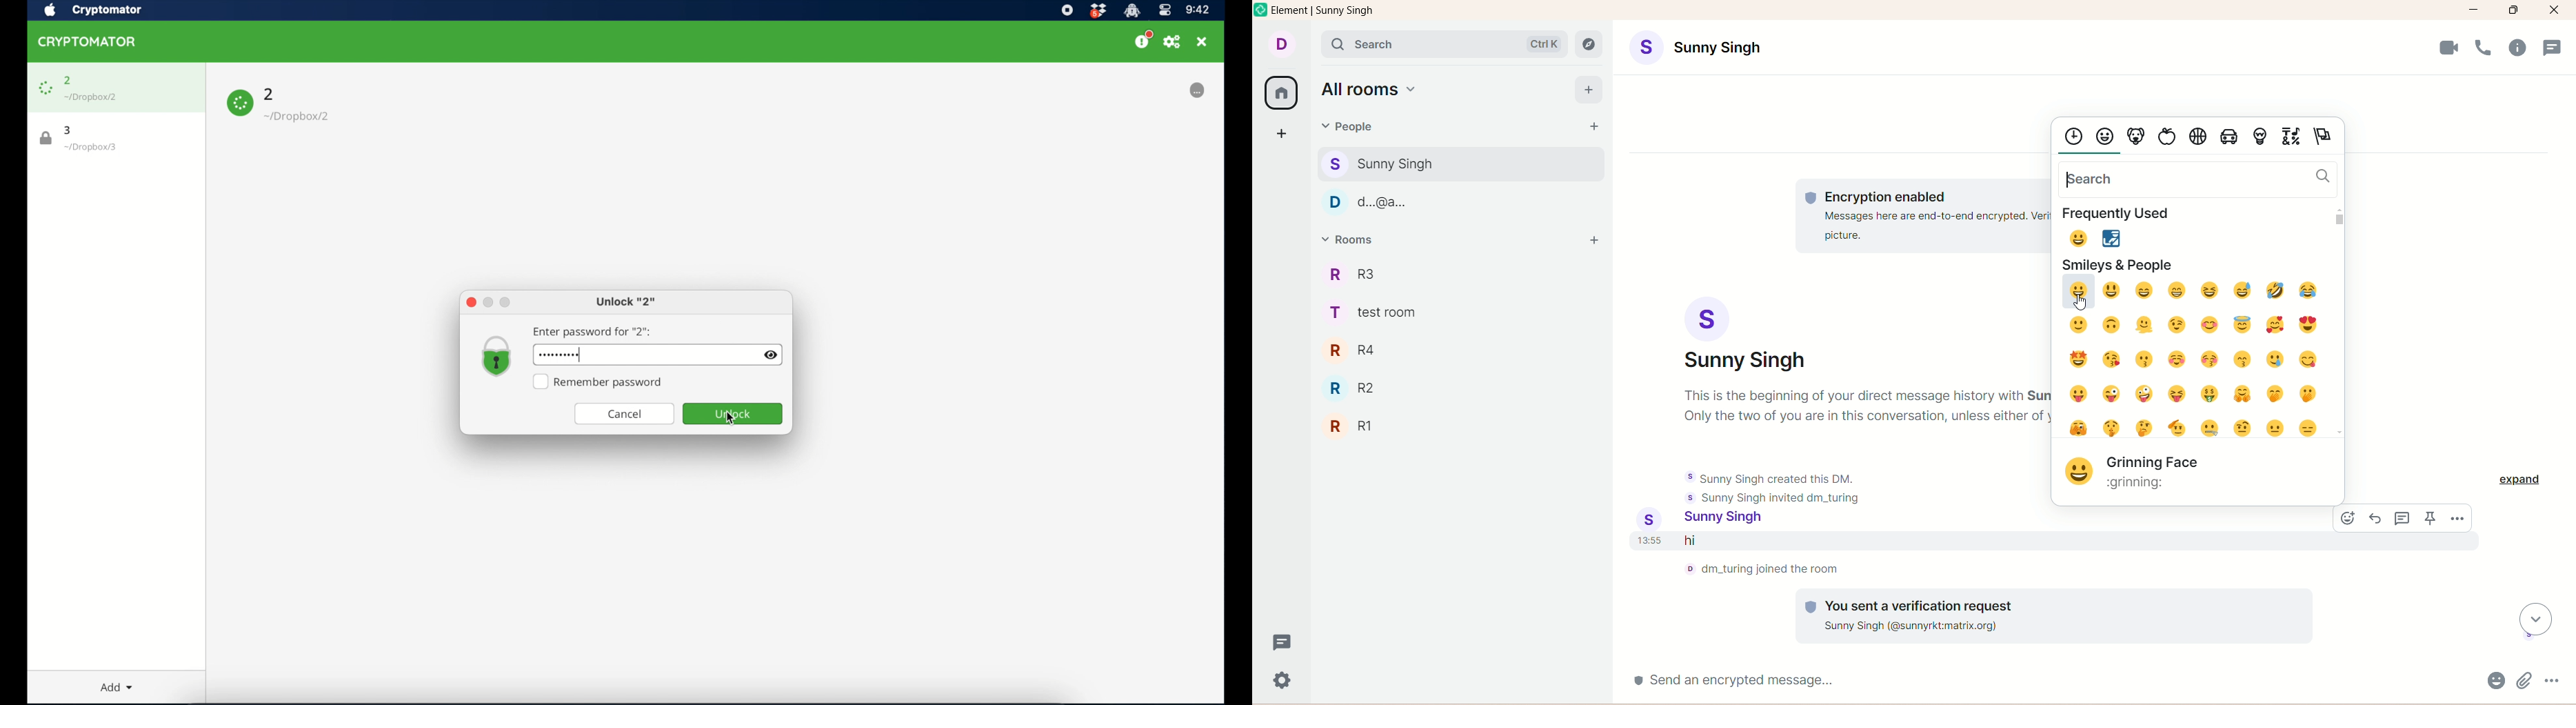 Image resolution: width=2576 pixels, height=728 pixels. I want to click on settings, so click(1282, 681).